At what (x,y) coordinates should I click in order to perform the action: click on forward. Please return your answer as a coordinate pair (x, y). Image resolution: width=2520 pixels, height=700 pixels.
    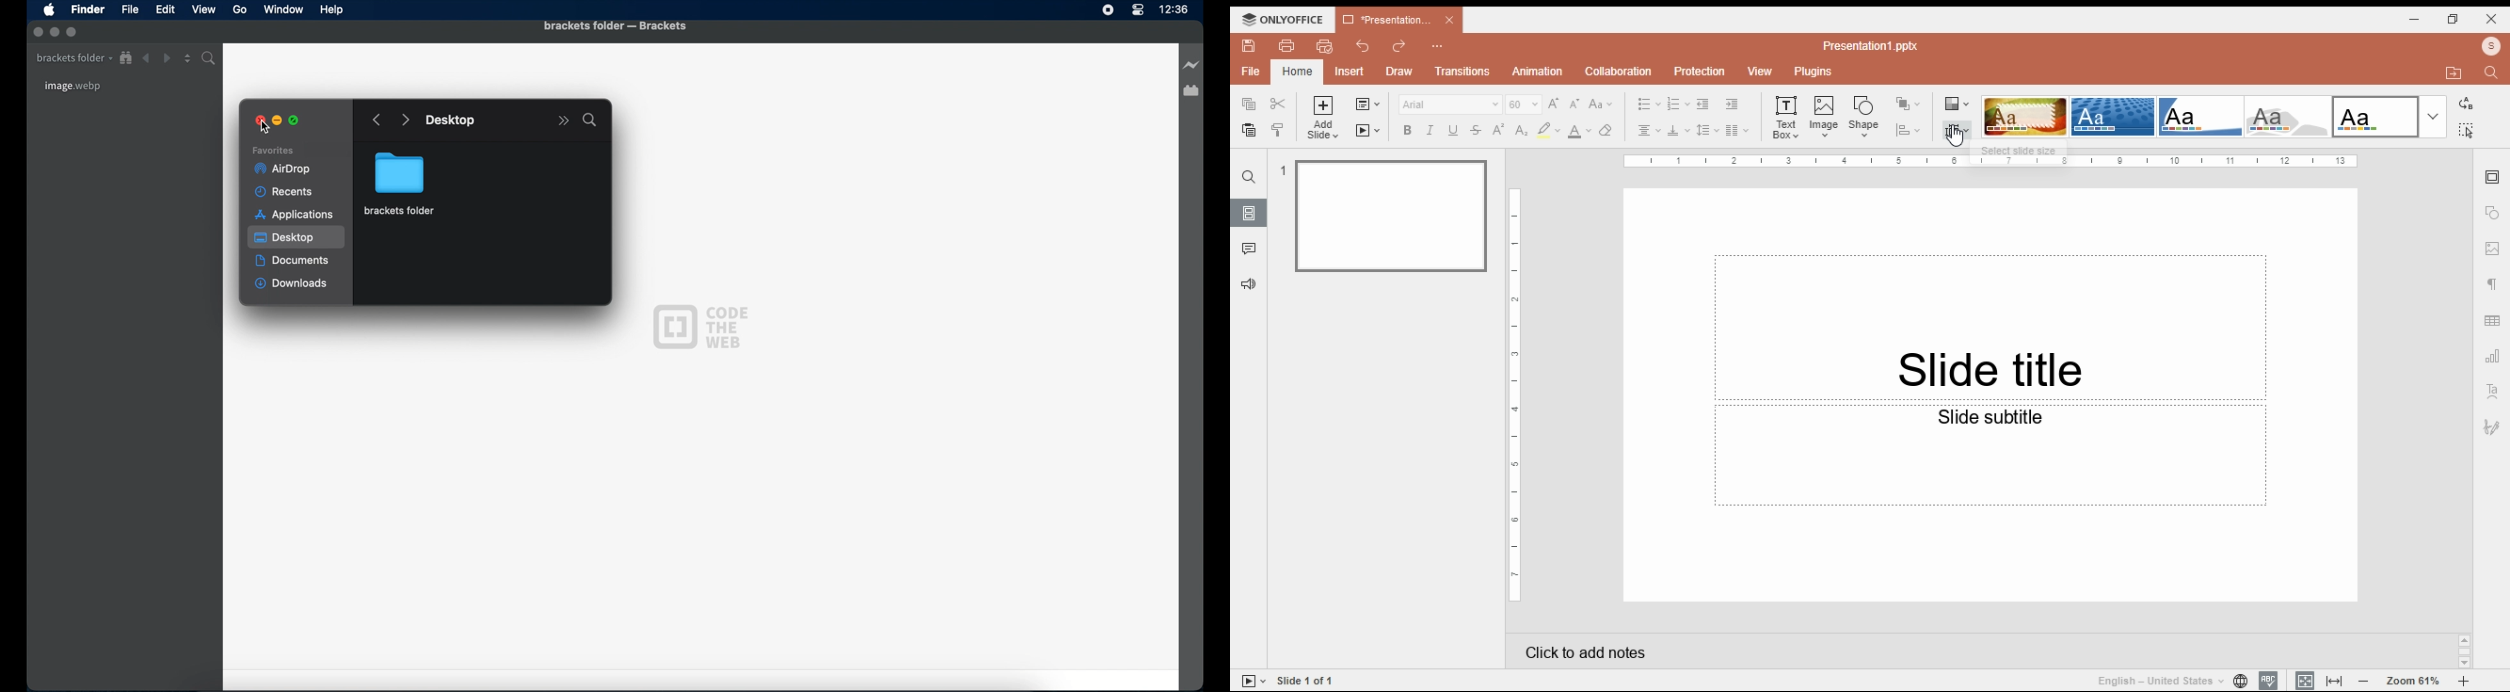
    Looking at the image, I should click on (167, 58).